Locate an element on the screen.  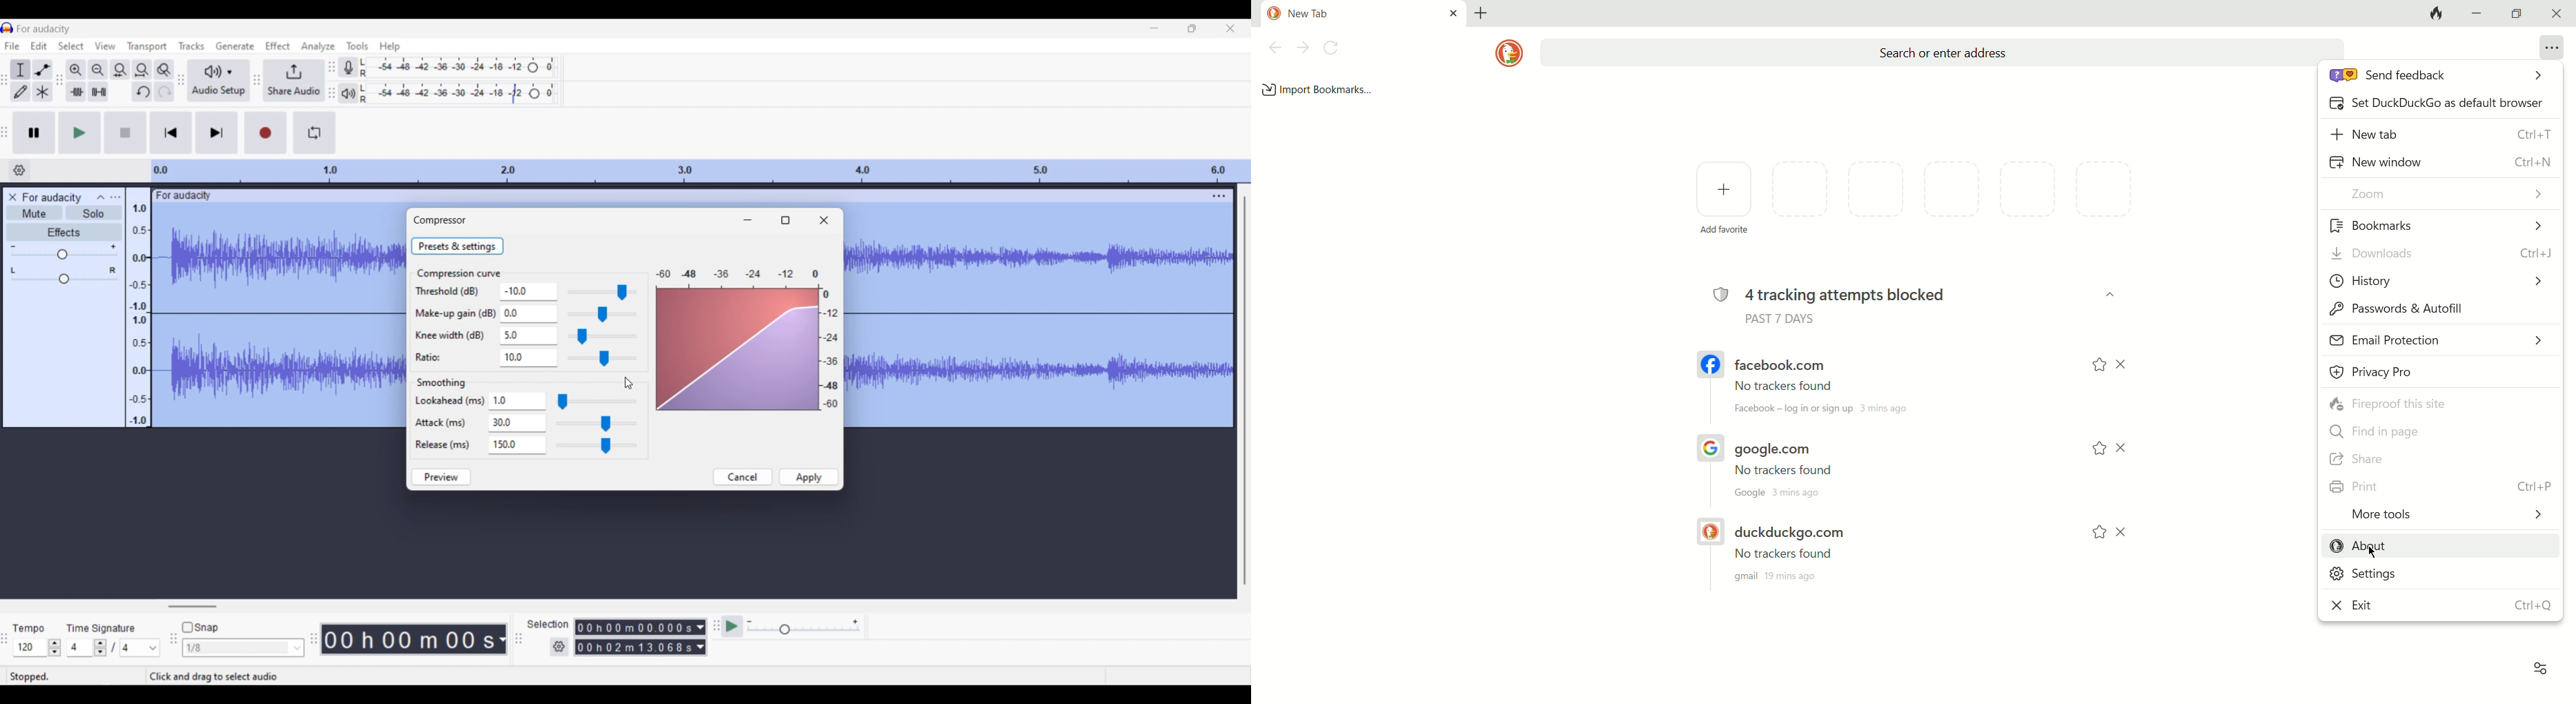
Indicate specific setting under Smoothing is located at coordinates (450, 423).